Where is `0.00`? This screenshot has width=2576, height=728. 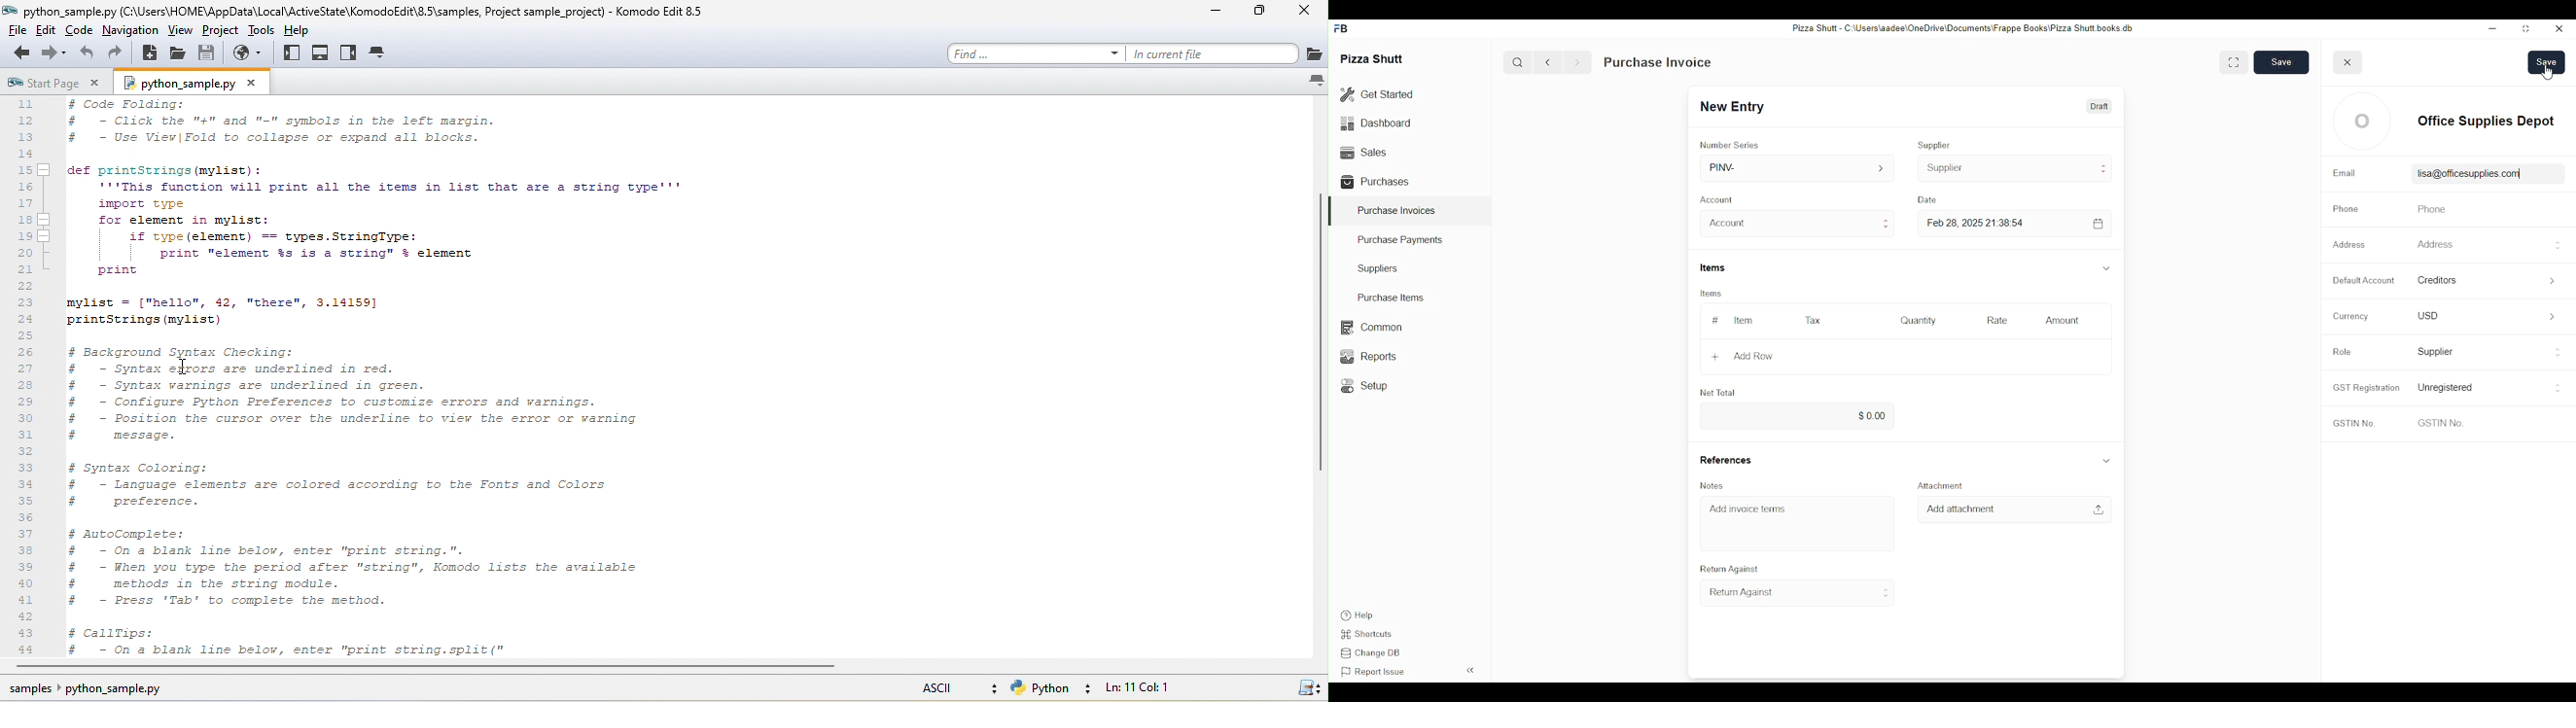
0.00 is located at coordinates (1794, 417).